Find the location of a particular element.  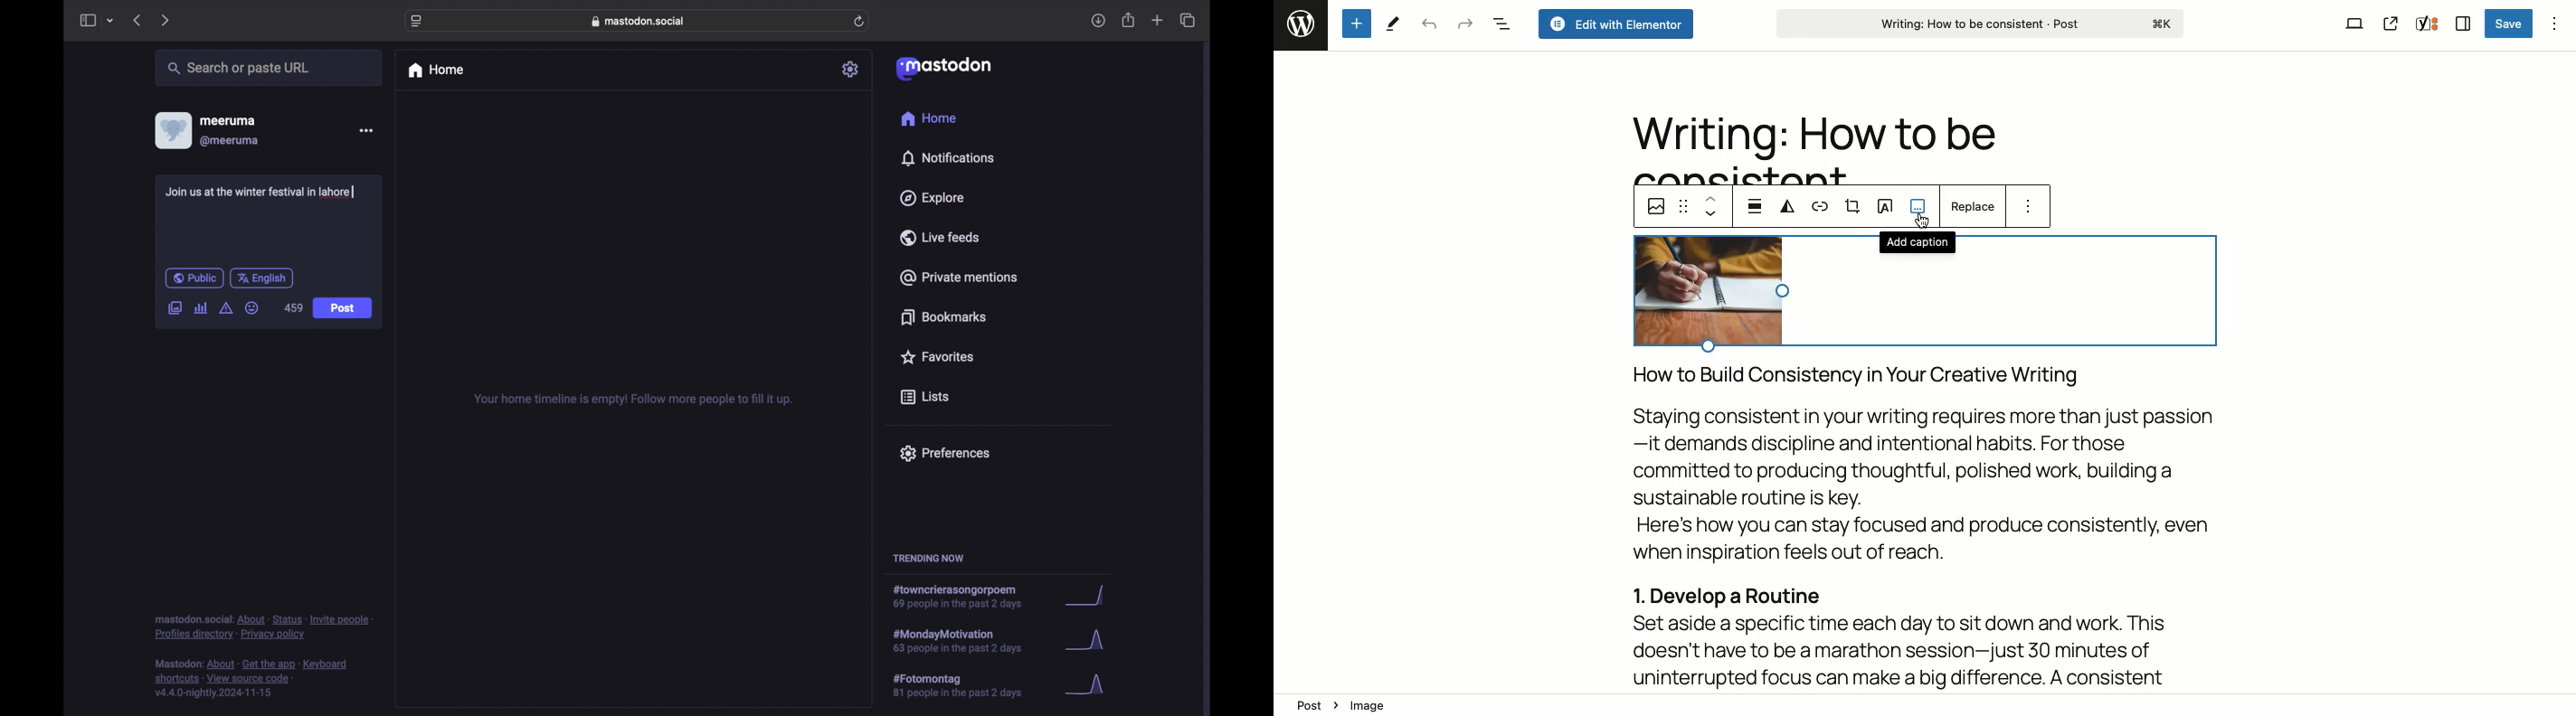

preferences is located at coordinates (944, 452).